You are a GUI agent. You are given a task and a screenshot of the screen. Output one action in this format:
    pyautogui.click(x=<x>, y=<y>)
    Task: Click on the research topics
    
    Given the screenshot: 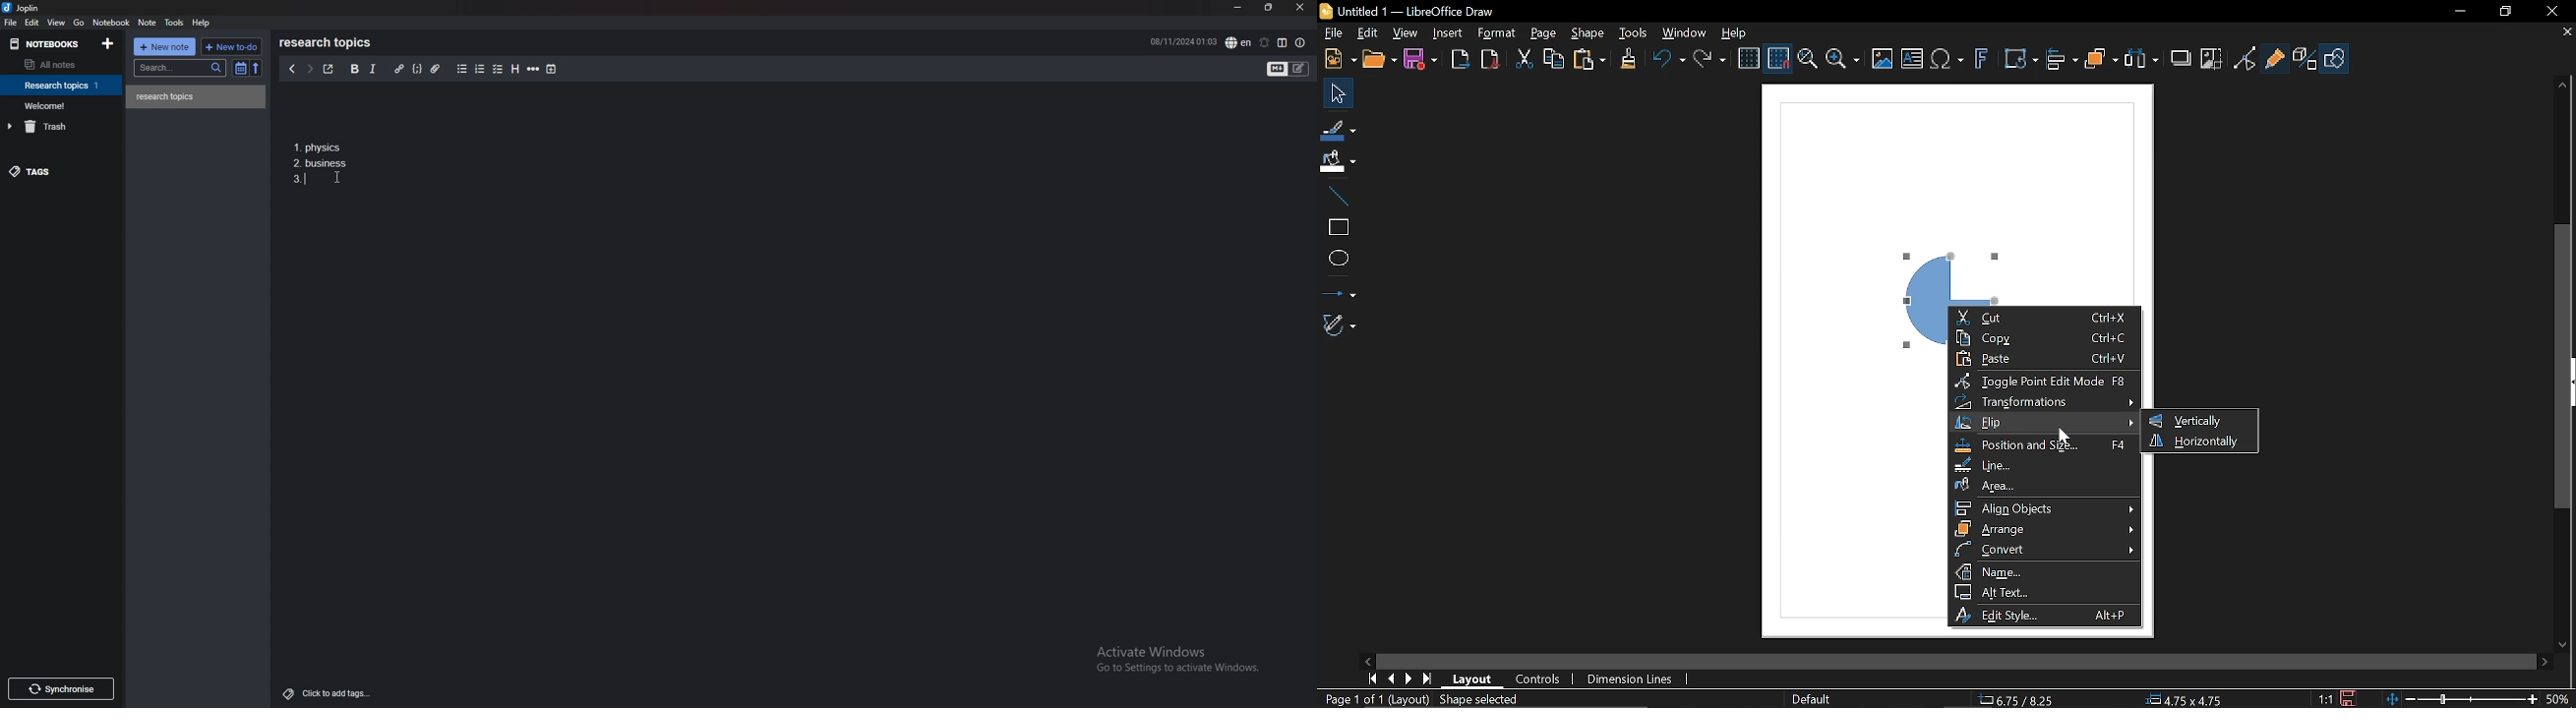 What is the action you would take?
    pyautogui.click(x=328, y=43)
    